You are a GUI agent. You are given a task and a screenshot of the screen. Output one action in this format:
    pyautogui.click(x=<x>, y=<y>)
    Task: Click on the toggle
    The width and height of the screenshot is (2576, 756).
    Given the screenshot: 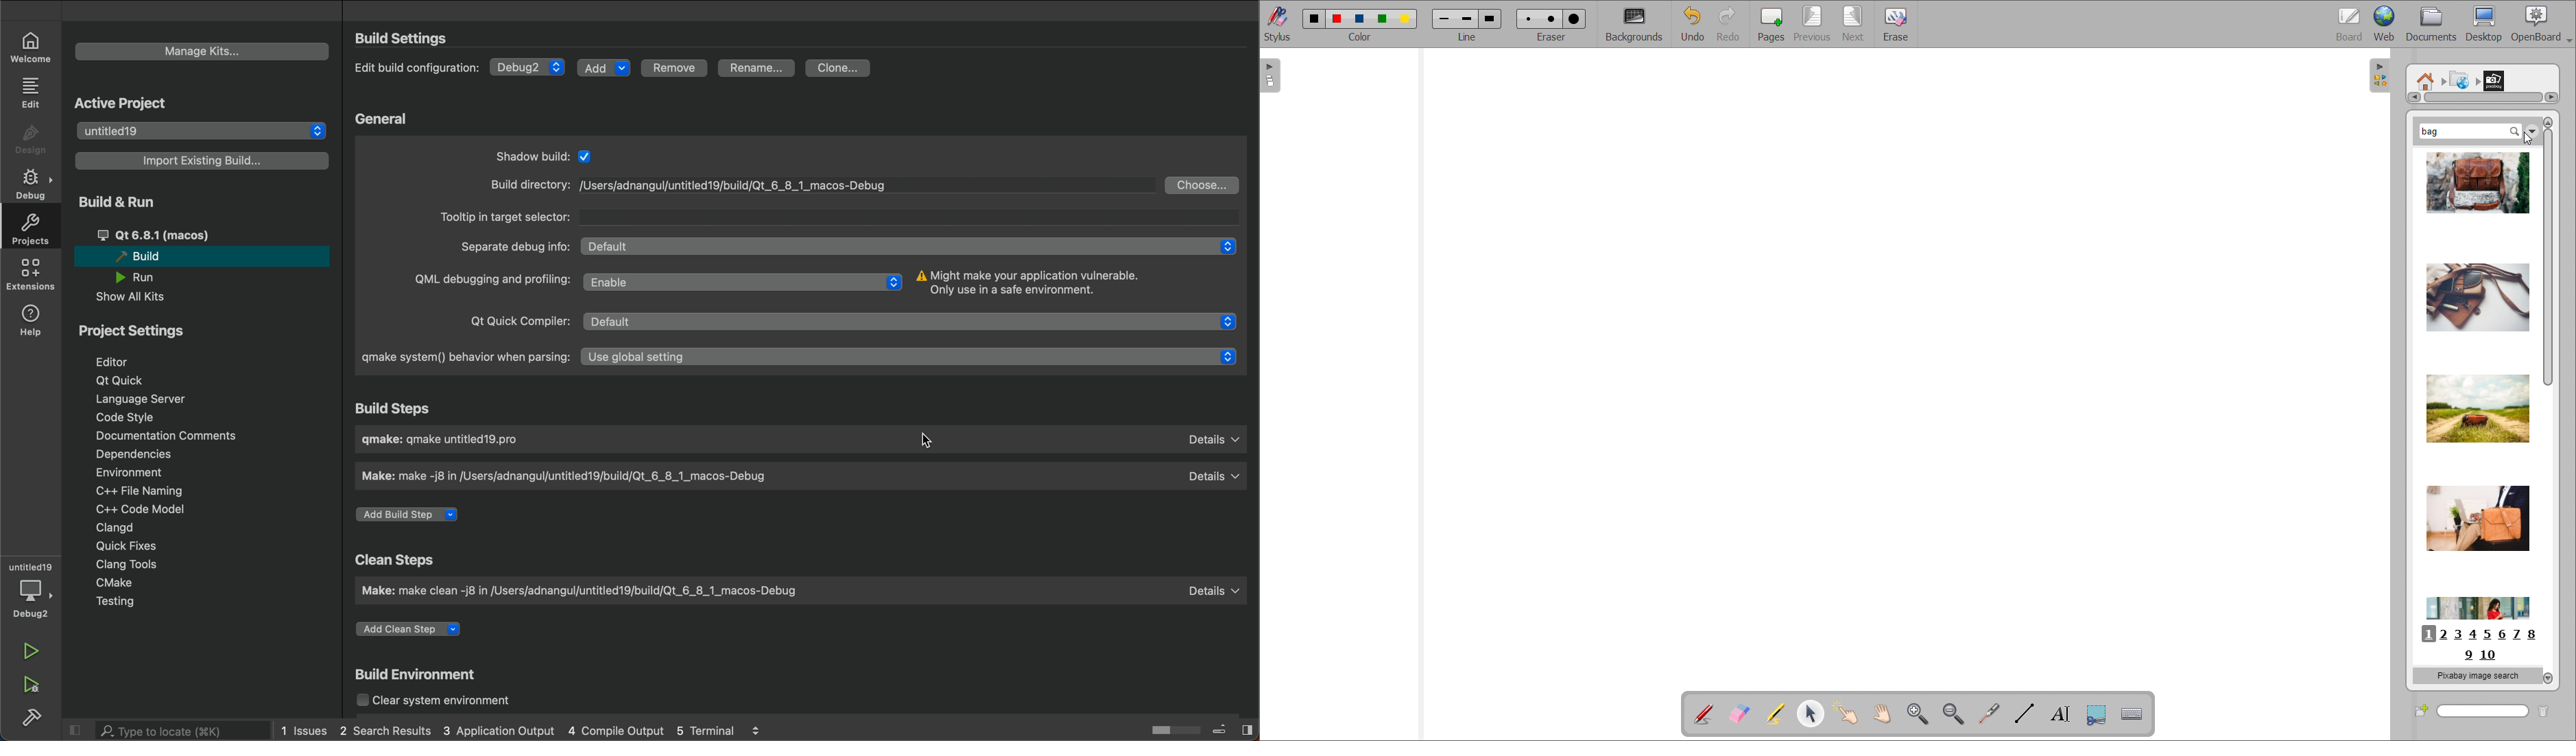 What is the action you would take?
    pyautogui.click(x=1167, y=728)
    